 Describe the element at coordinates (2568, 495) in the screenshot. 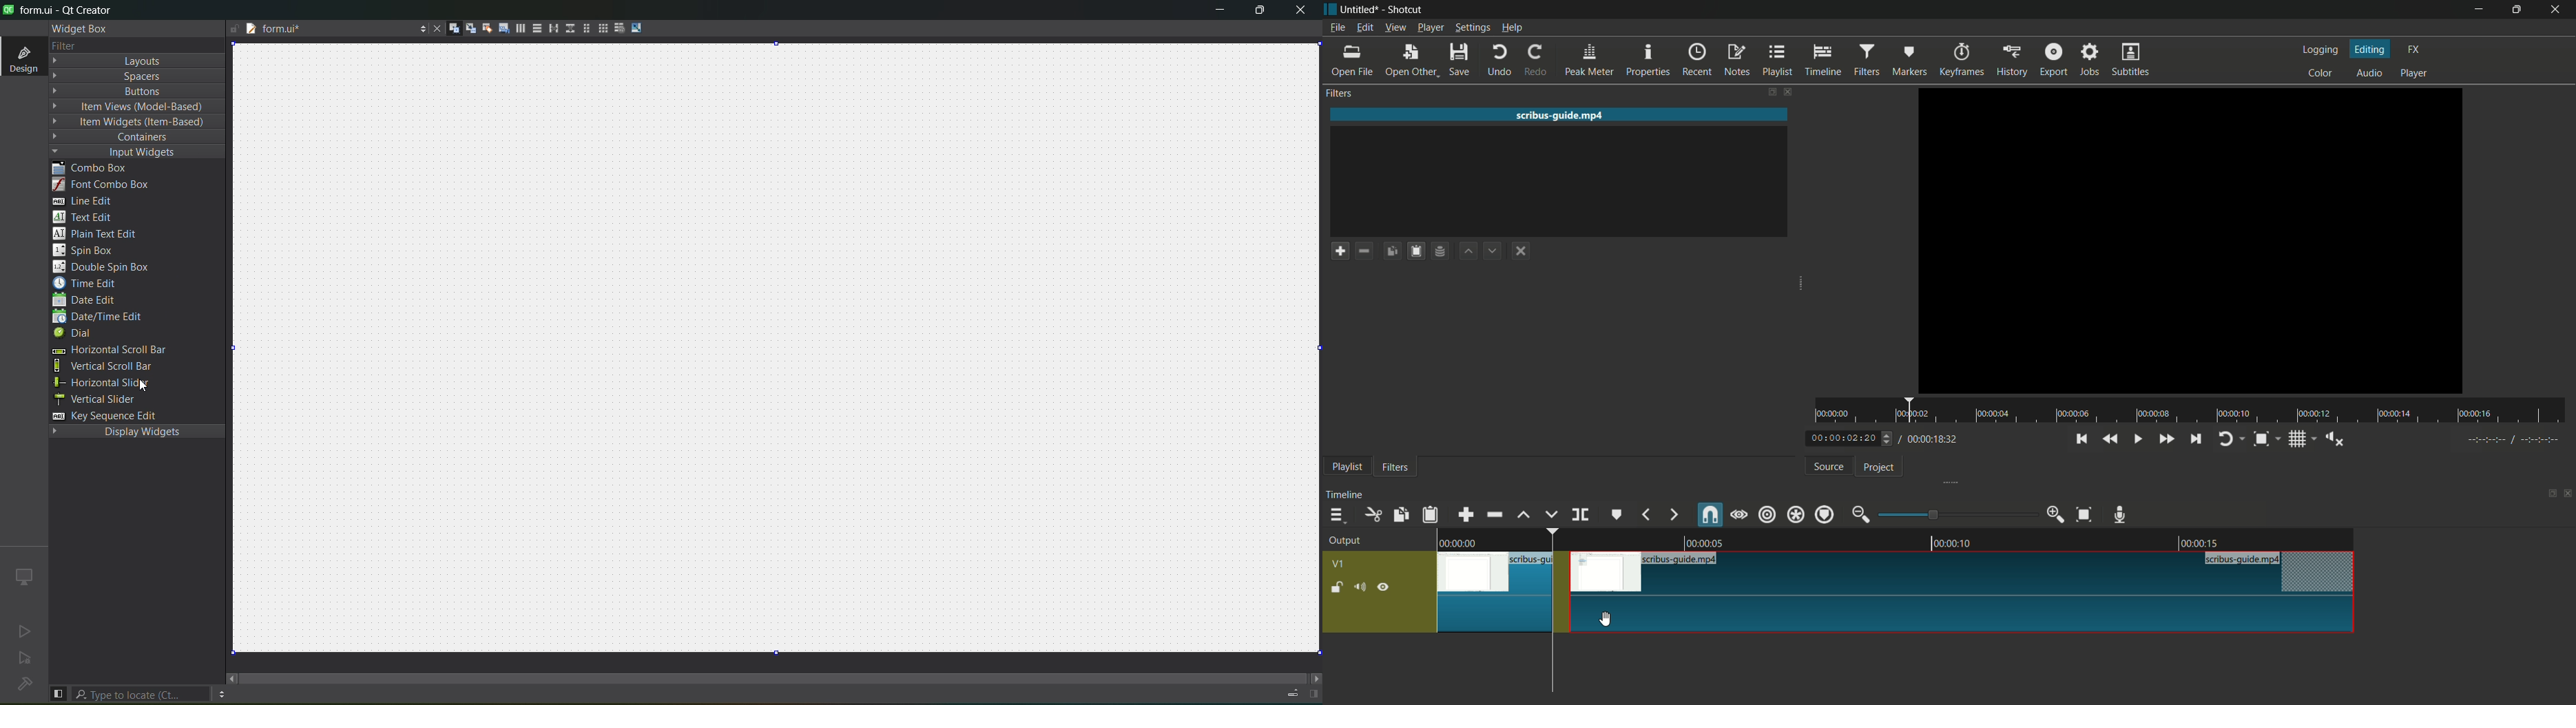

I see `close timeline` at that location.